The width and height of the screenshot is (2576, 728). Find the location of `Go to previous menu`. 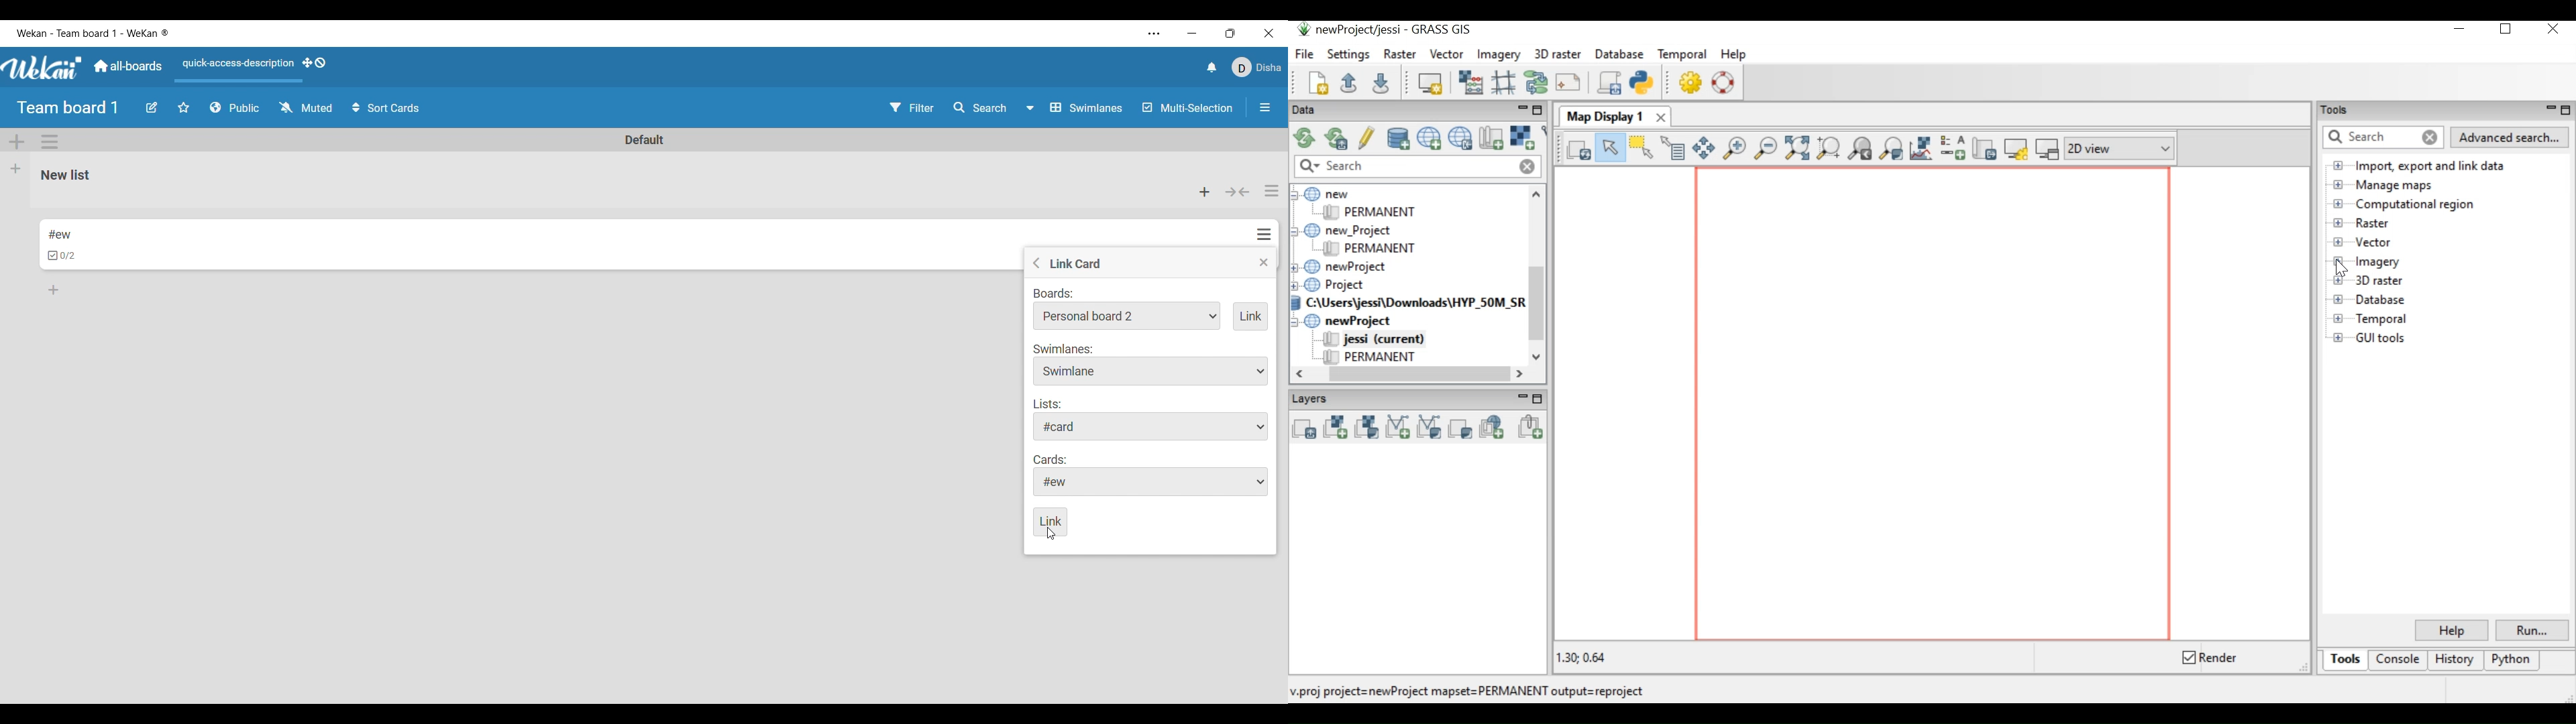

Go to previous menu is located at coordinates (1036, 263).